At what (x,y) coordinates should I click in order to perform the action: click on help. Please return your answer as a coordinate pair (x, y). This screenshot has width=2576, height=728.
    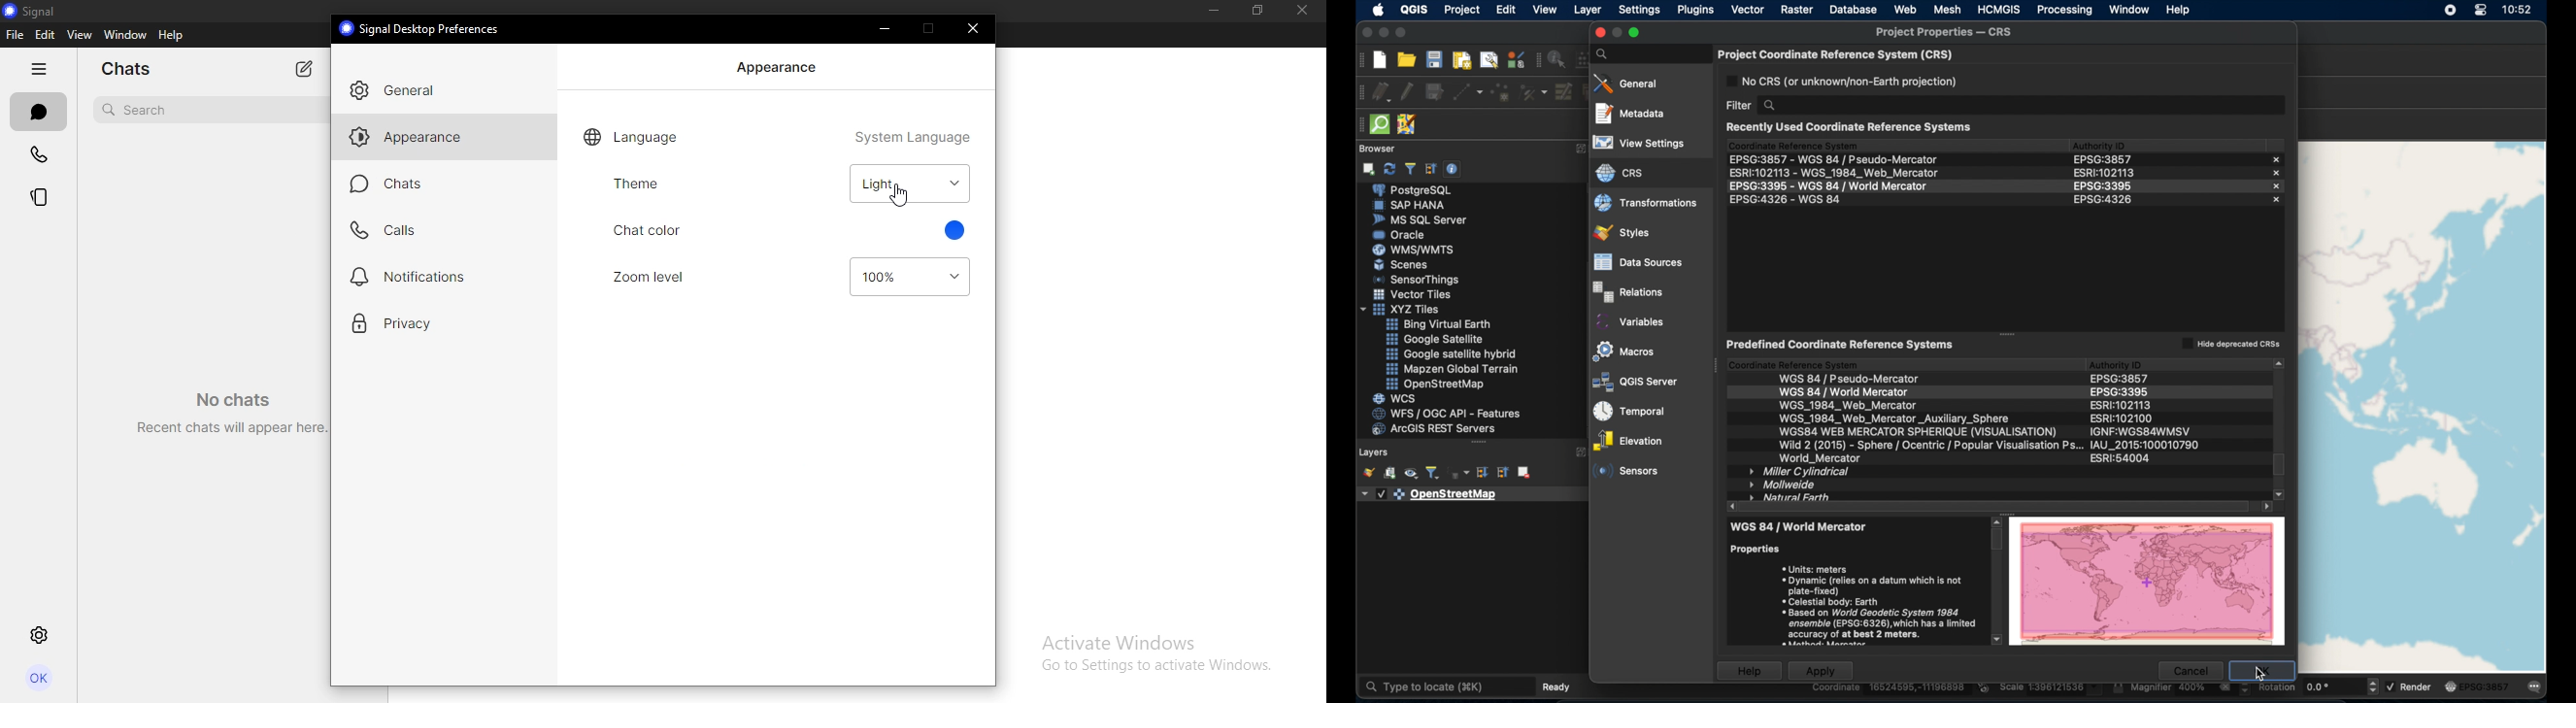
    Looking at the image, I should click on (1749, 670).